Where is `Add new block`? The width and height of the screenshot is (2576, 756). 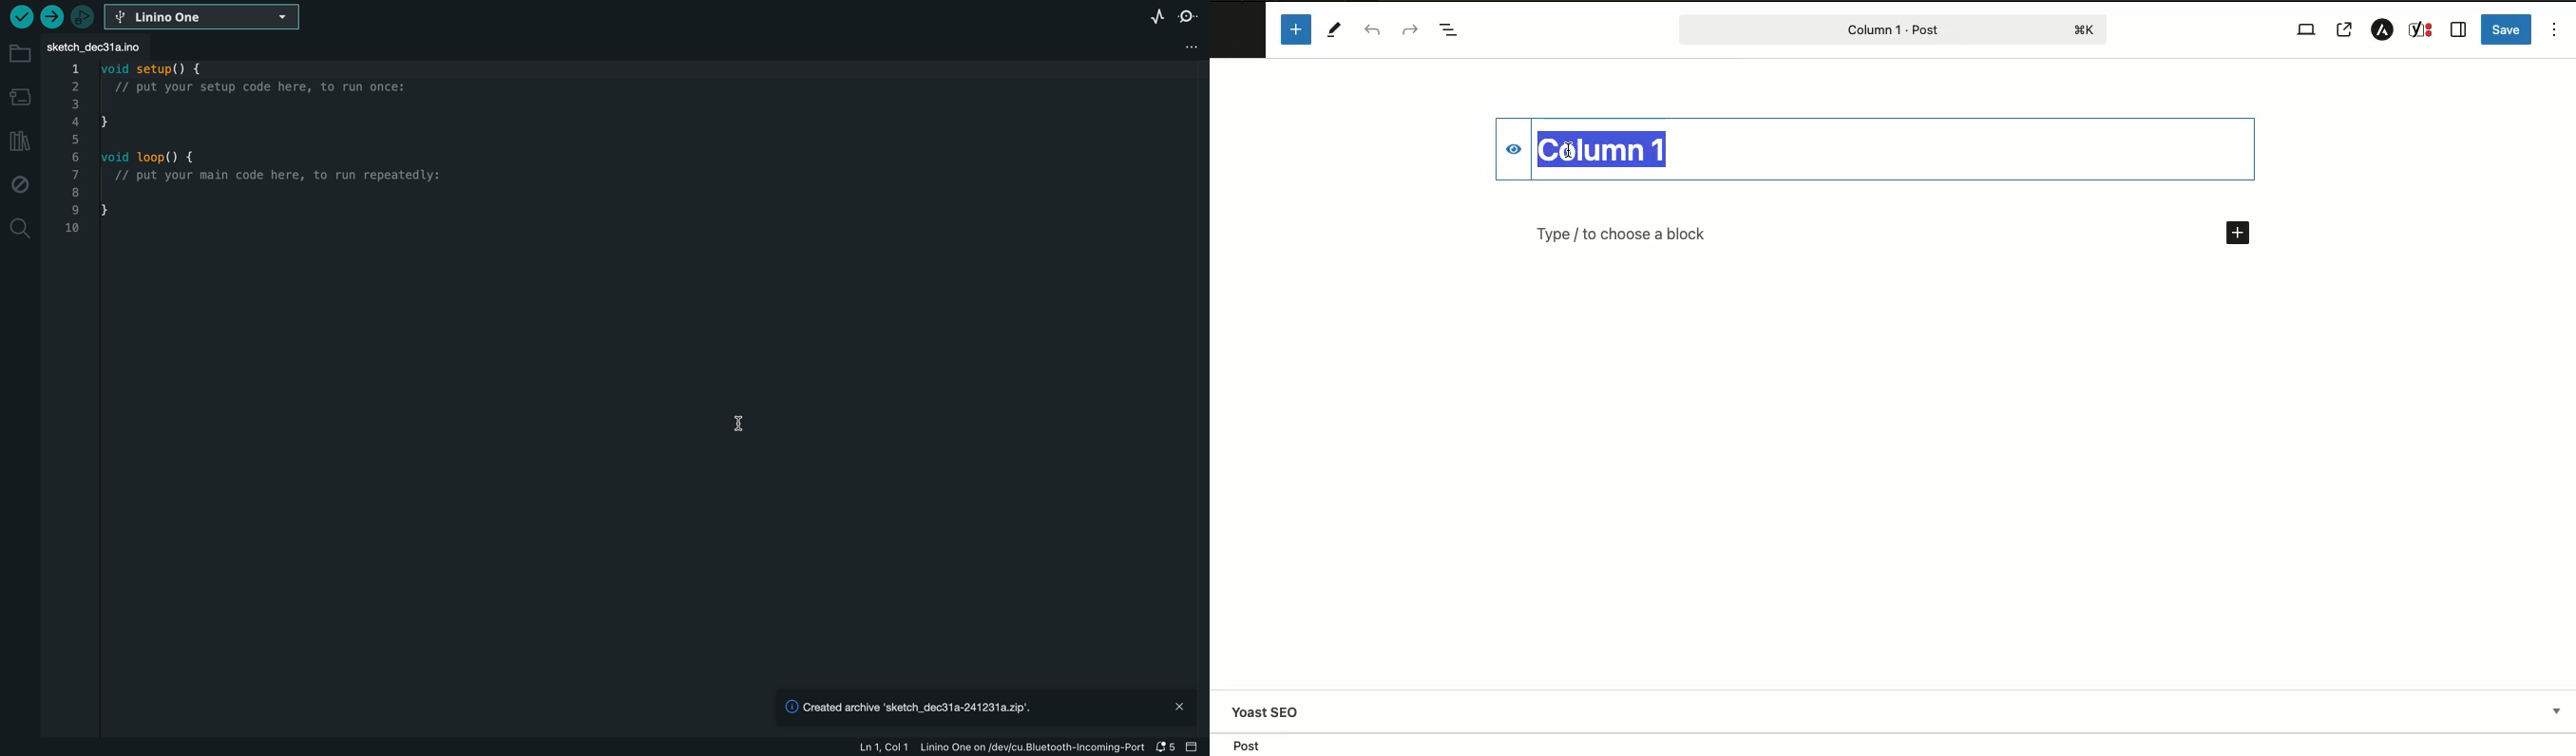
Add new block is located at coordinates (2237, 234).